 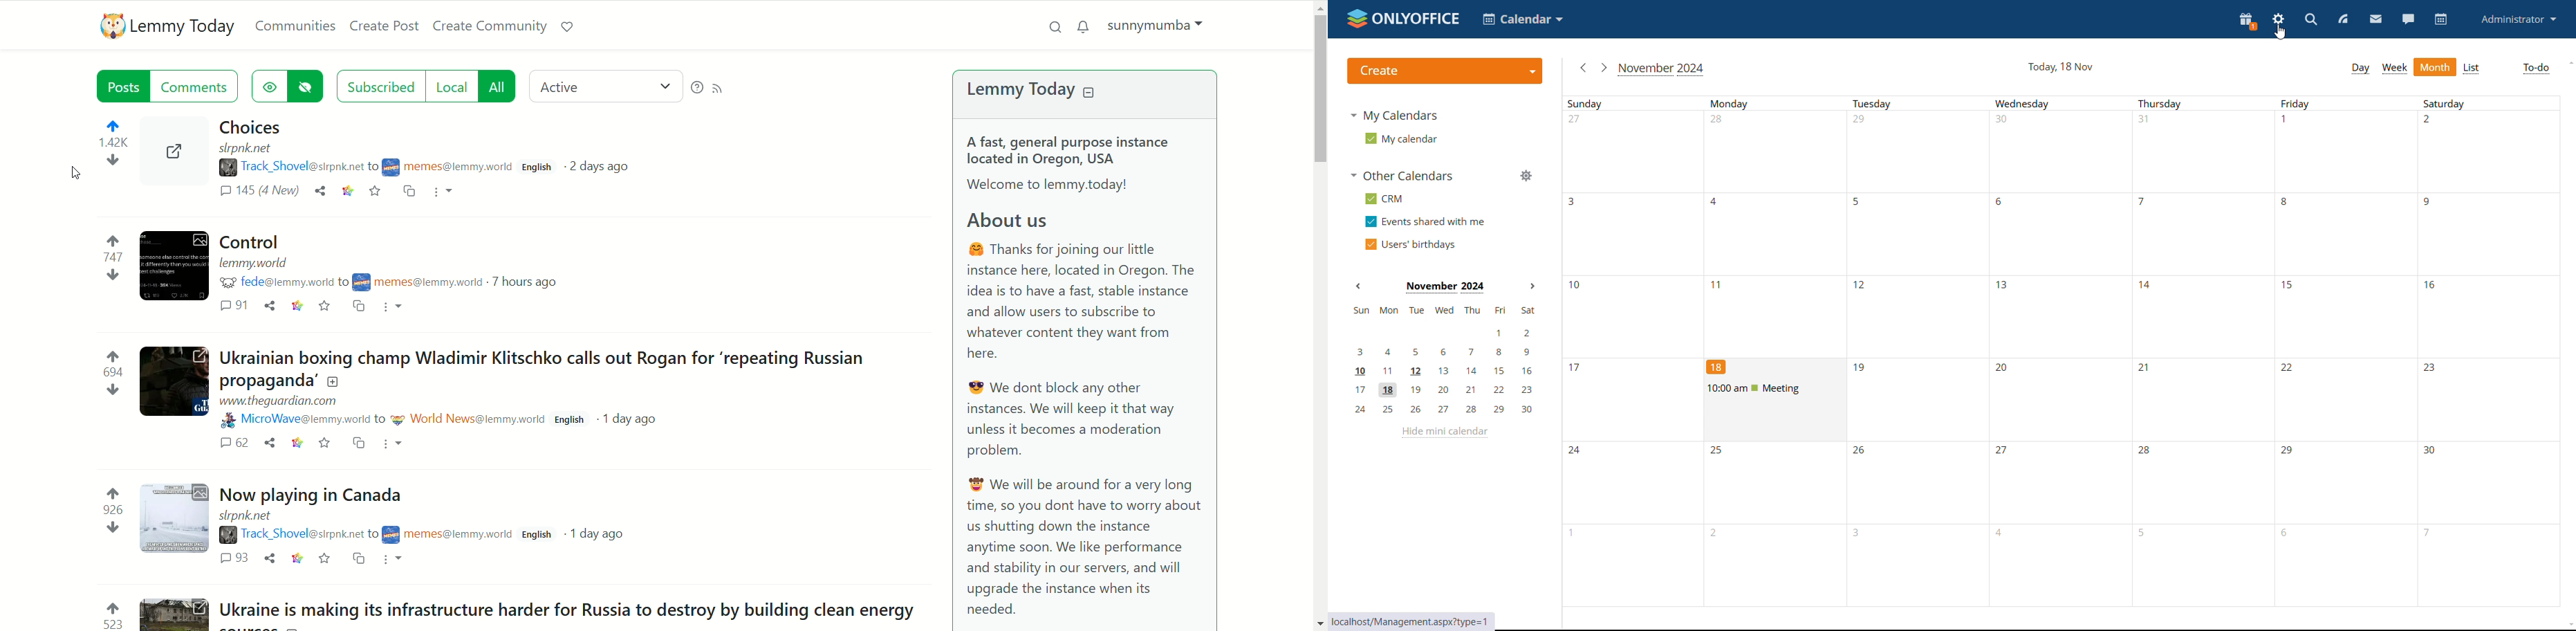 I want to click on Post - Ukrainian boxing champ Wladimir Klitschko calls out Rogan for ‘repeating Russian propaganda, so click(x=567, y=368).